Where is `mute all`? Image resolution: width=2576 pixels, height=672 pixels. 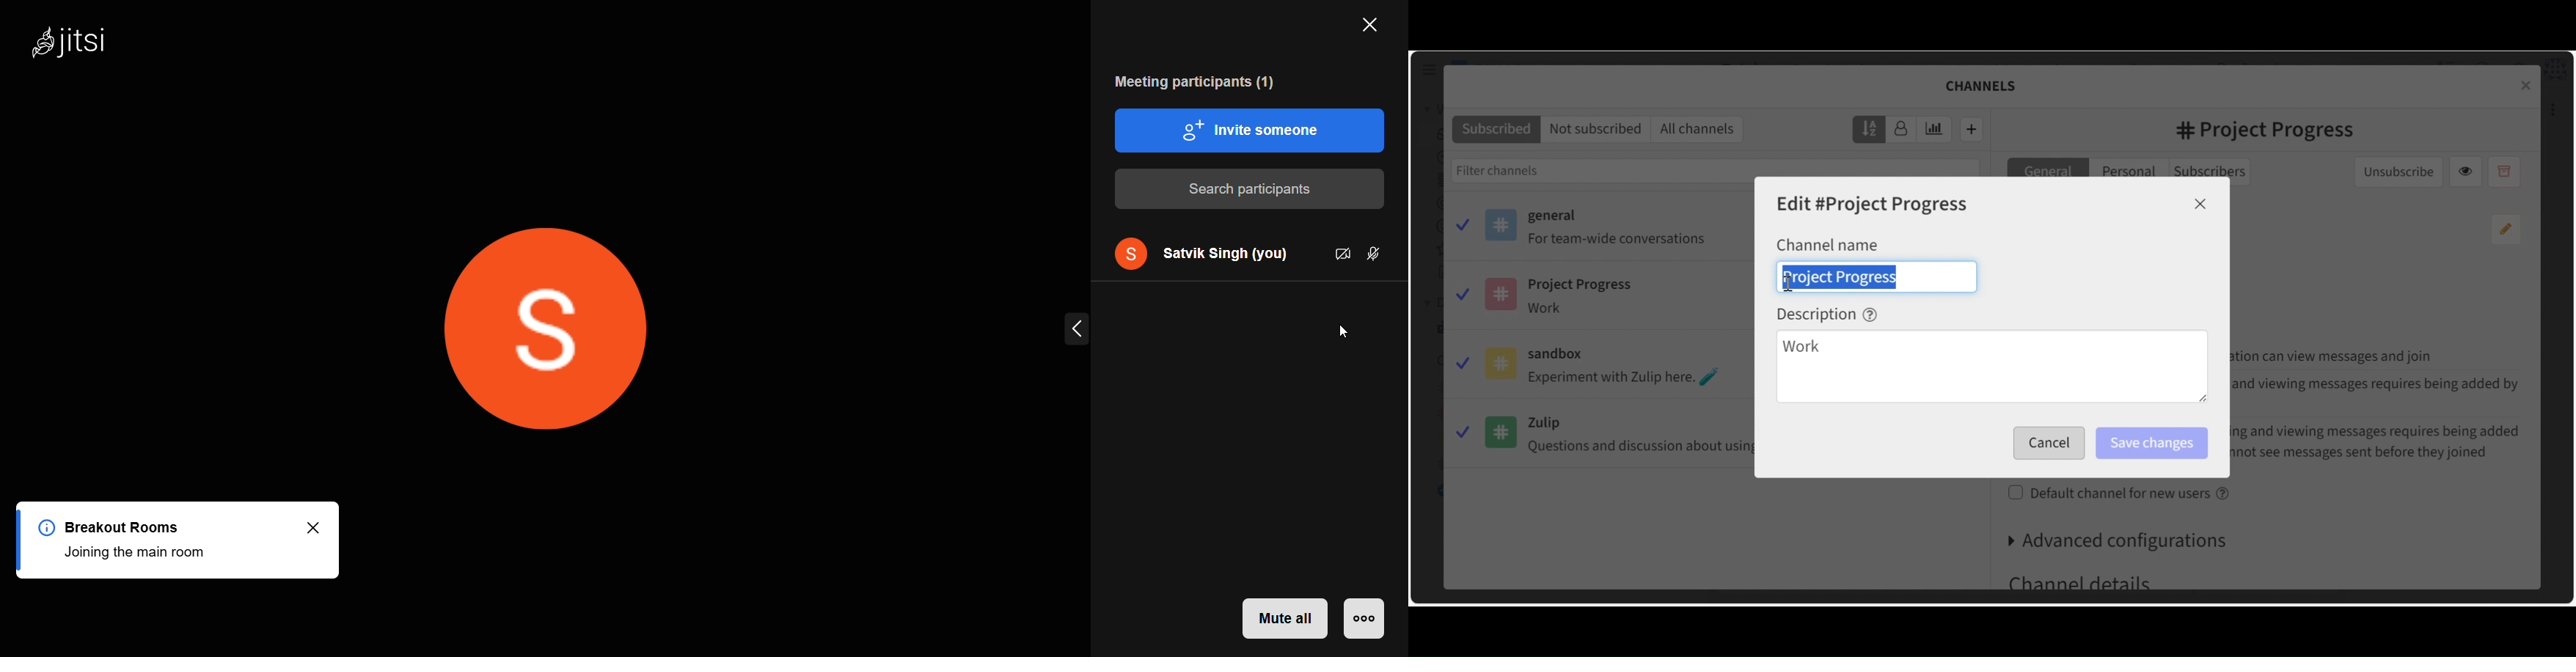 mute all is located at coordinates (1284, 619).